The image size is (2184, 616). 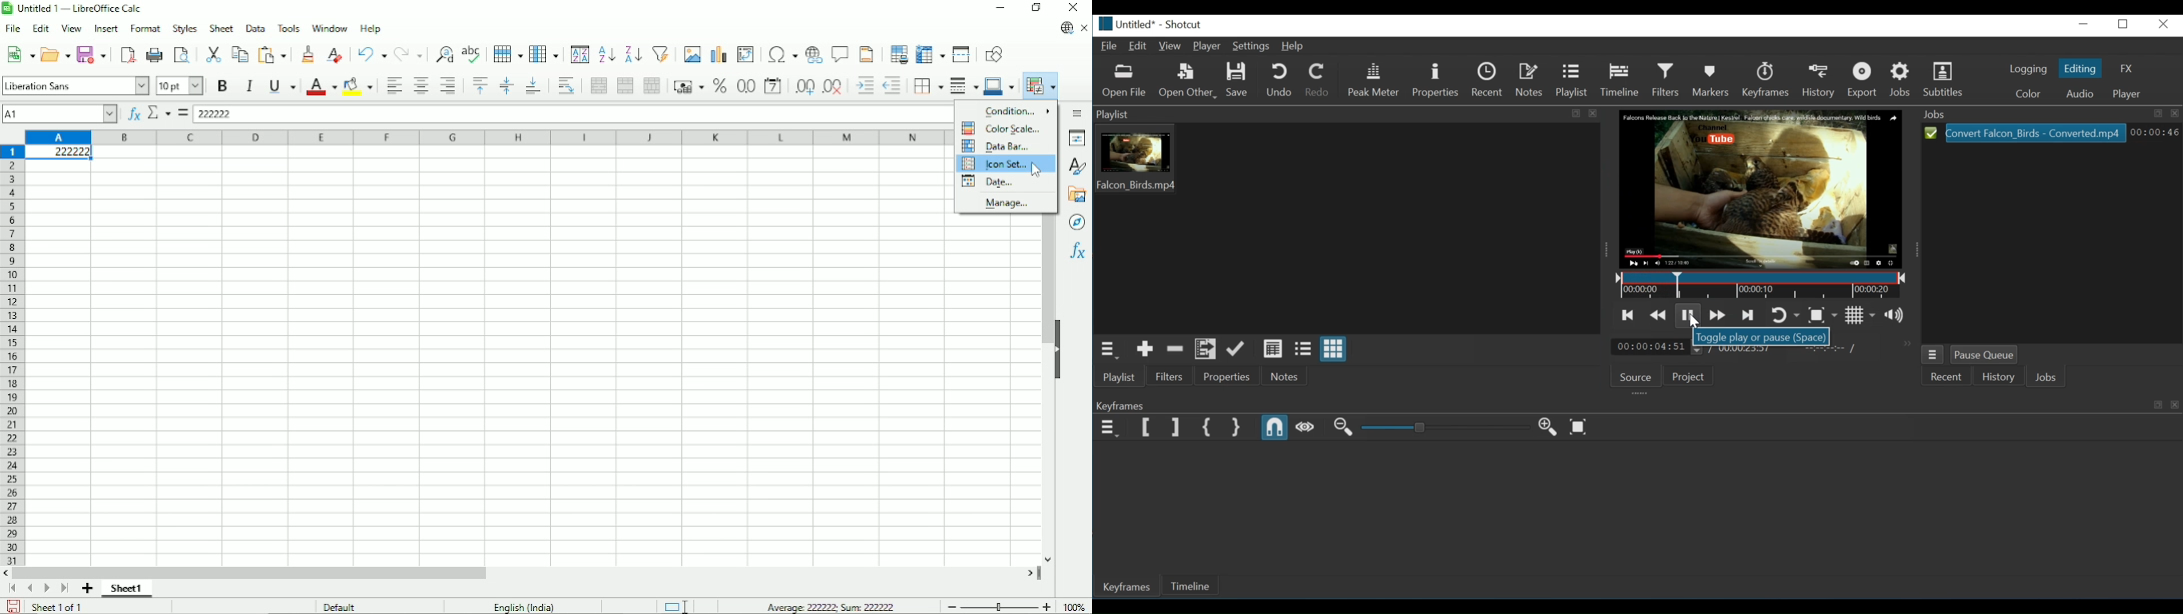 I want to click on Keyframes, so click(x=1766, y=80).